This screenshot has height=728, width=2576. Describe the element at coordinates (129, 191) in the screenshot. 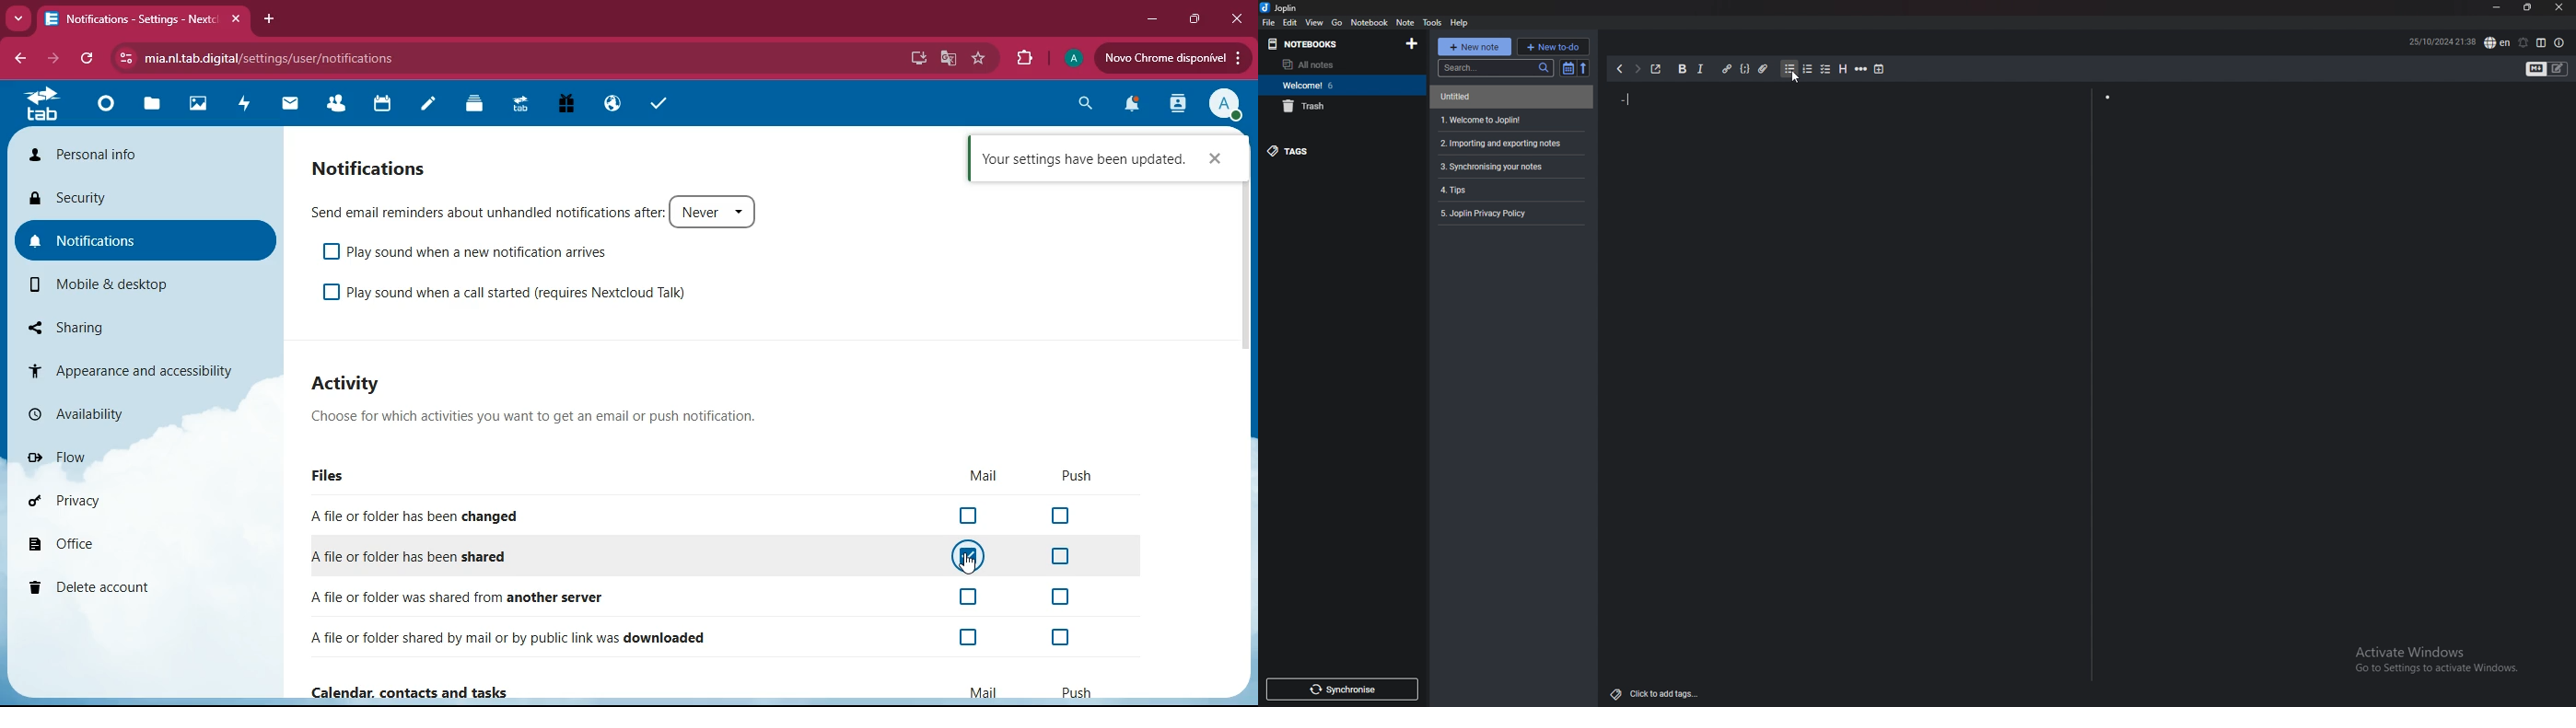

I see `security` at that location.